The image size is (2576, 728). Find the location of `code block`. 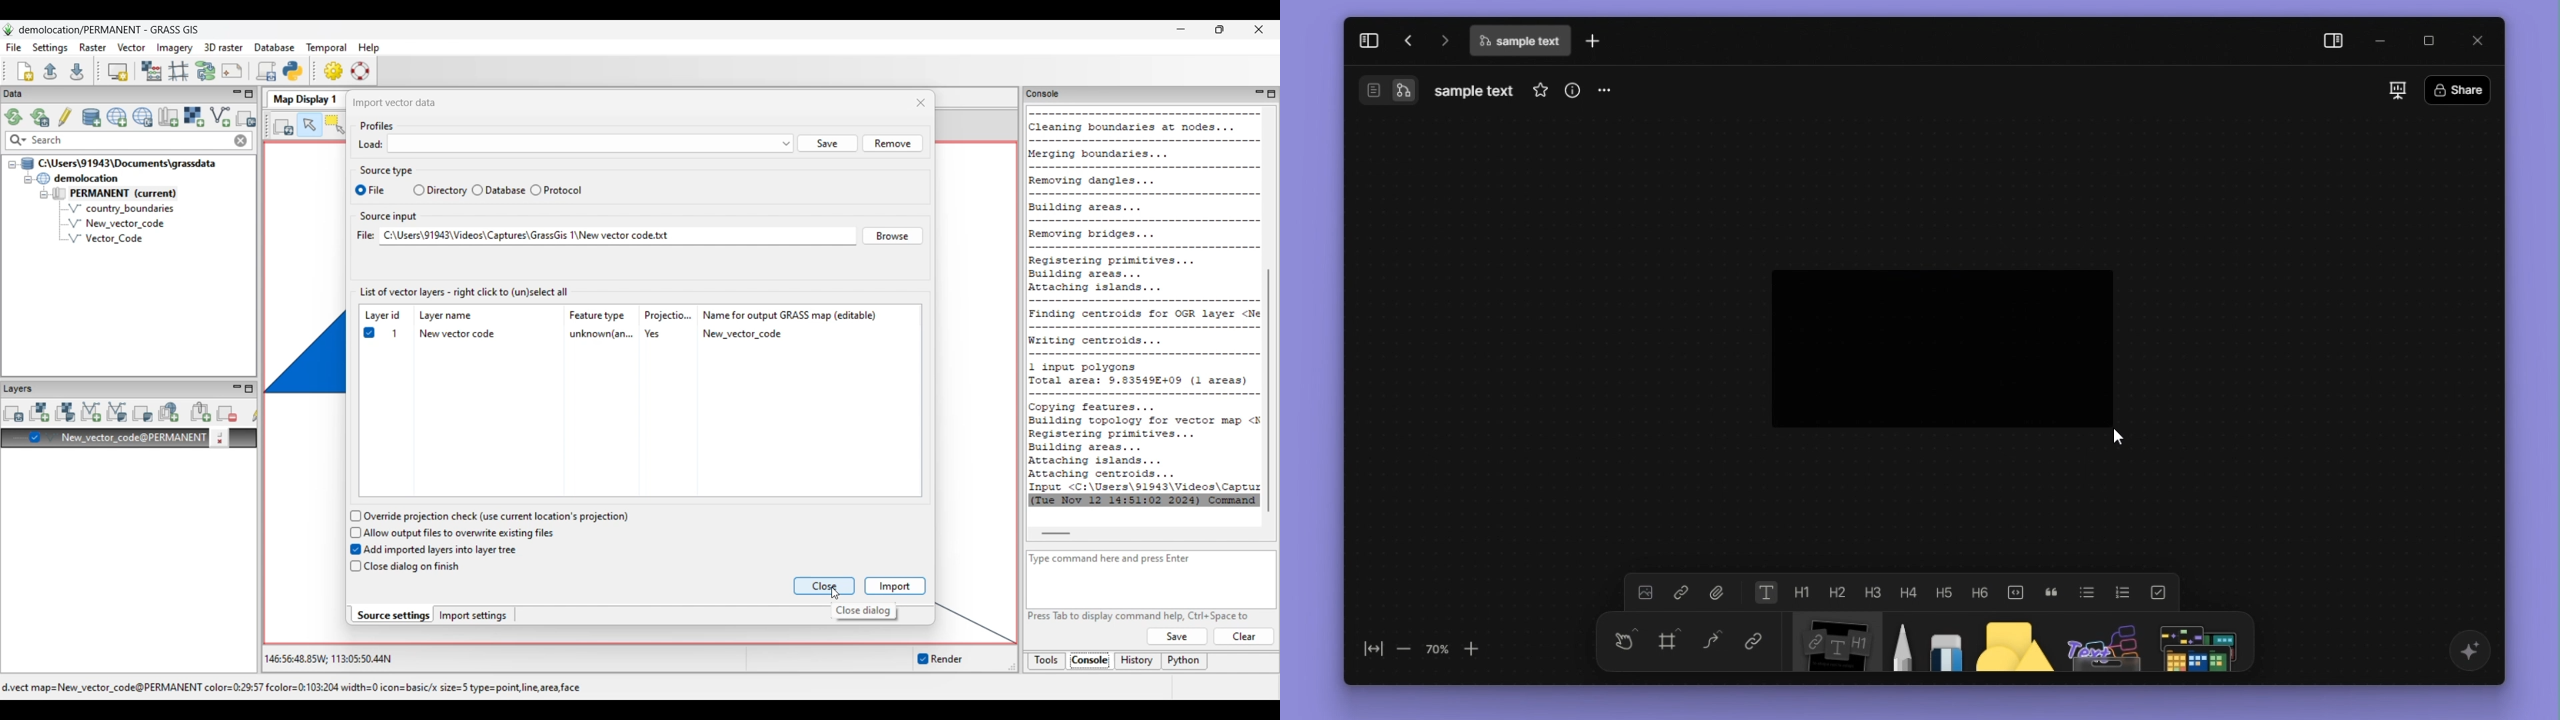

code block is located at coordinates (2016, 590).